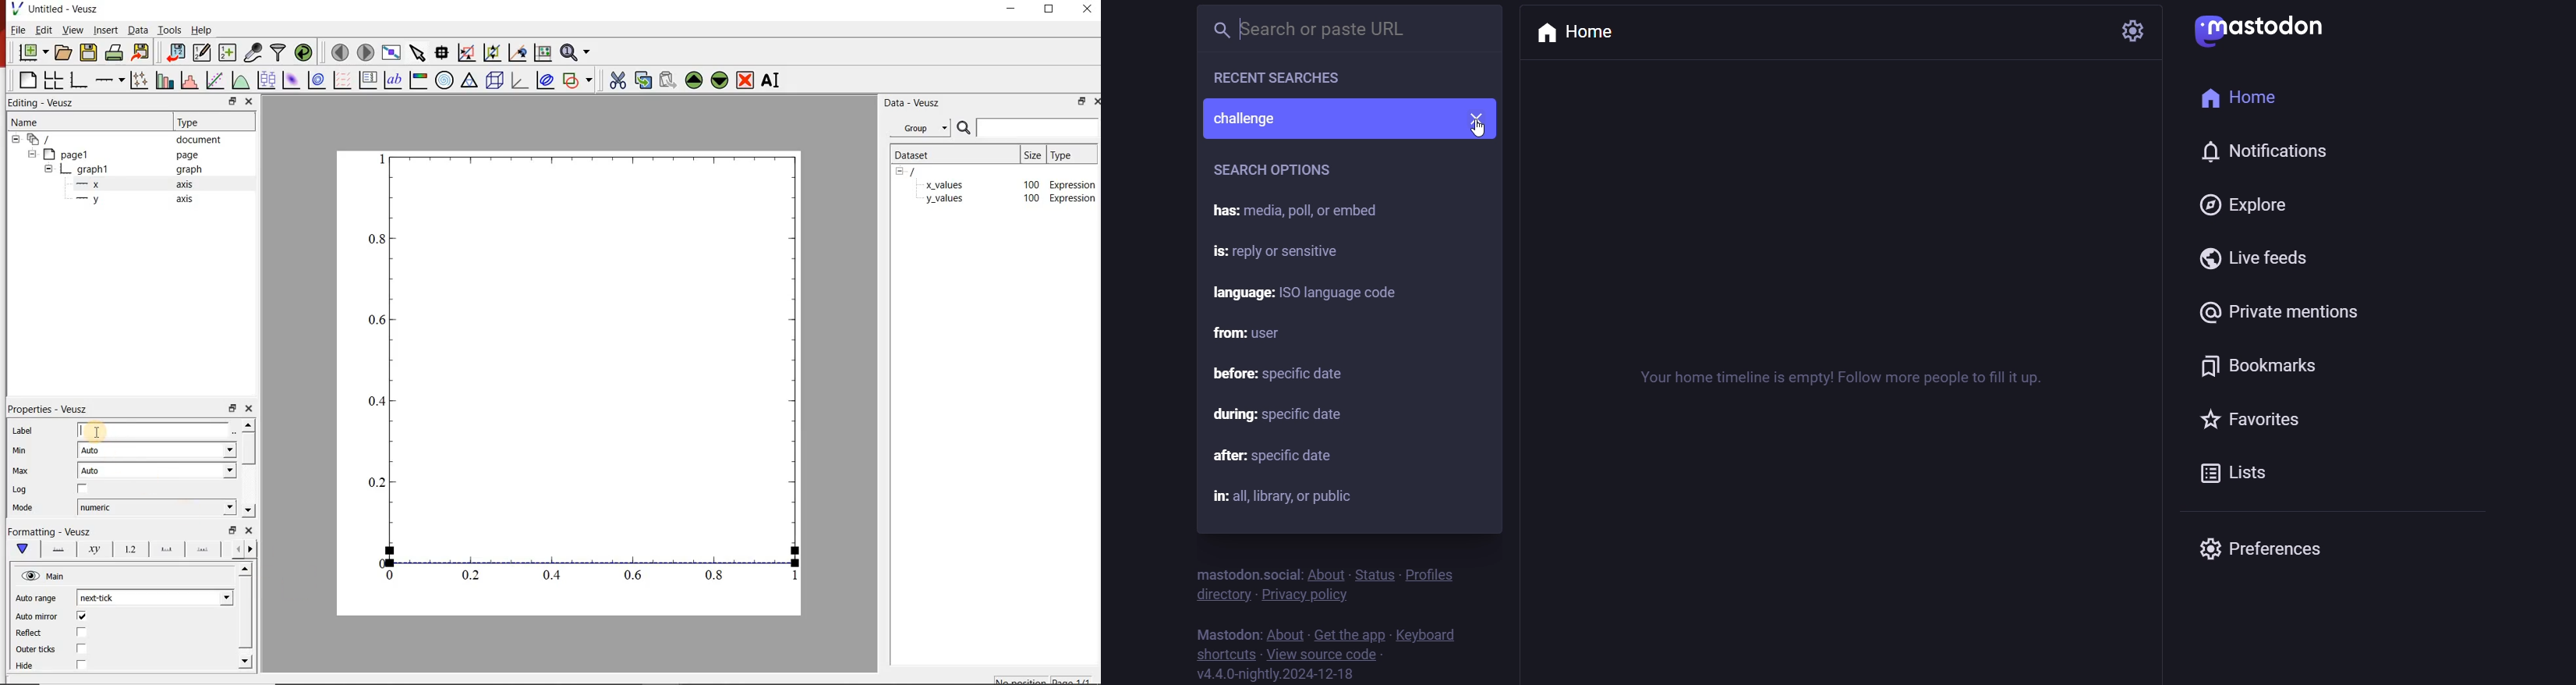 The width and height of the screenshot is (2576, 700). What do you see at coordinates (919, 128) in the screenshot?
I see `group` at bounding box center [919, 128].